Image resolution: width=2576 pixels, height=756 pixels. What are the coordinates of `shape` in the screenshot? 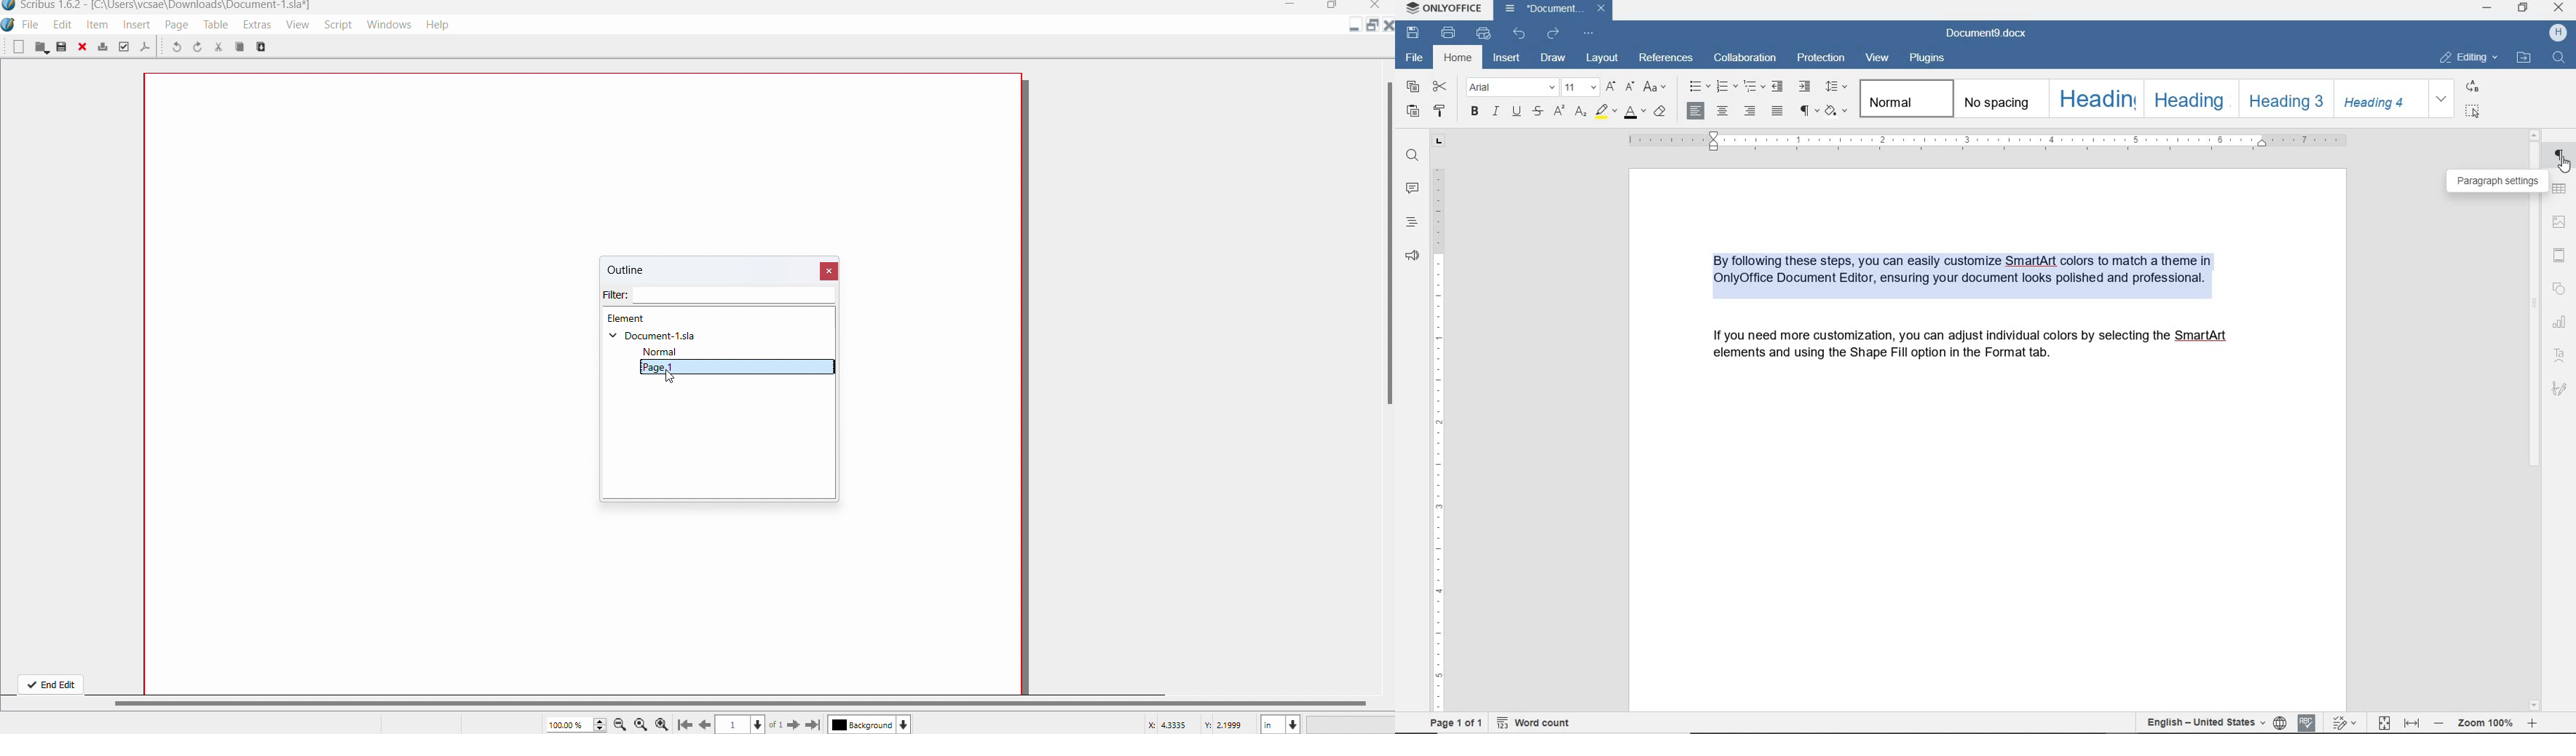 It's located at (2561, 288).